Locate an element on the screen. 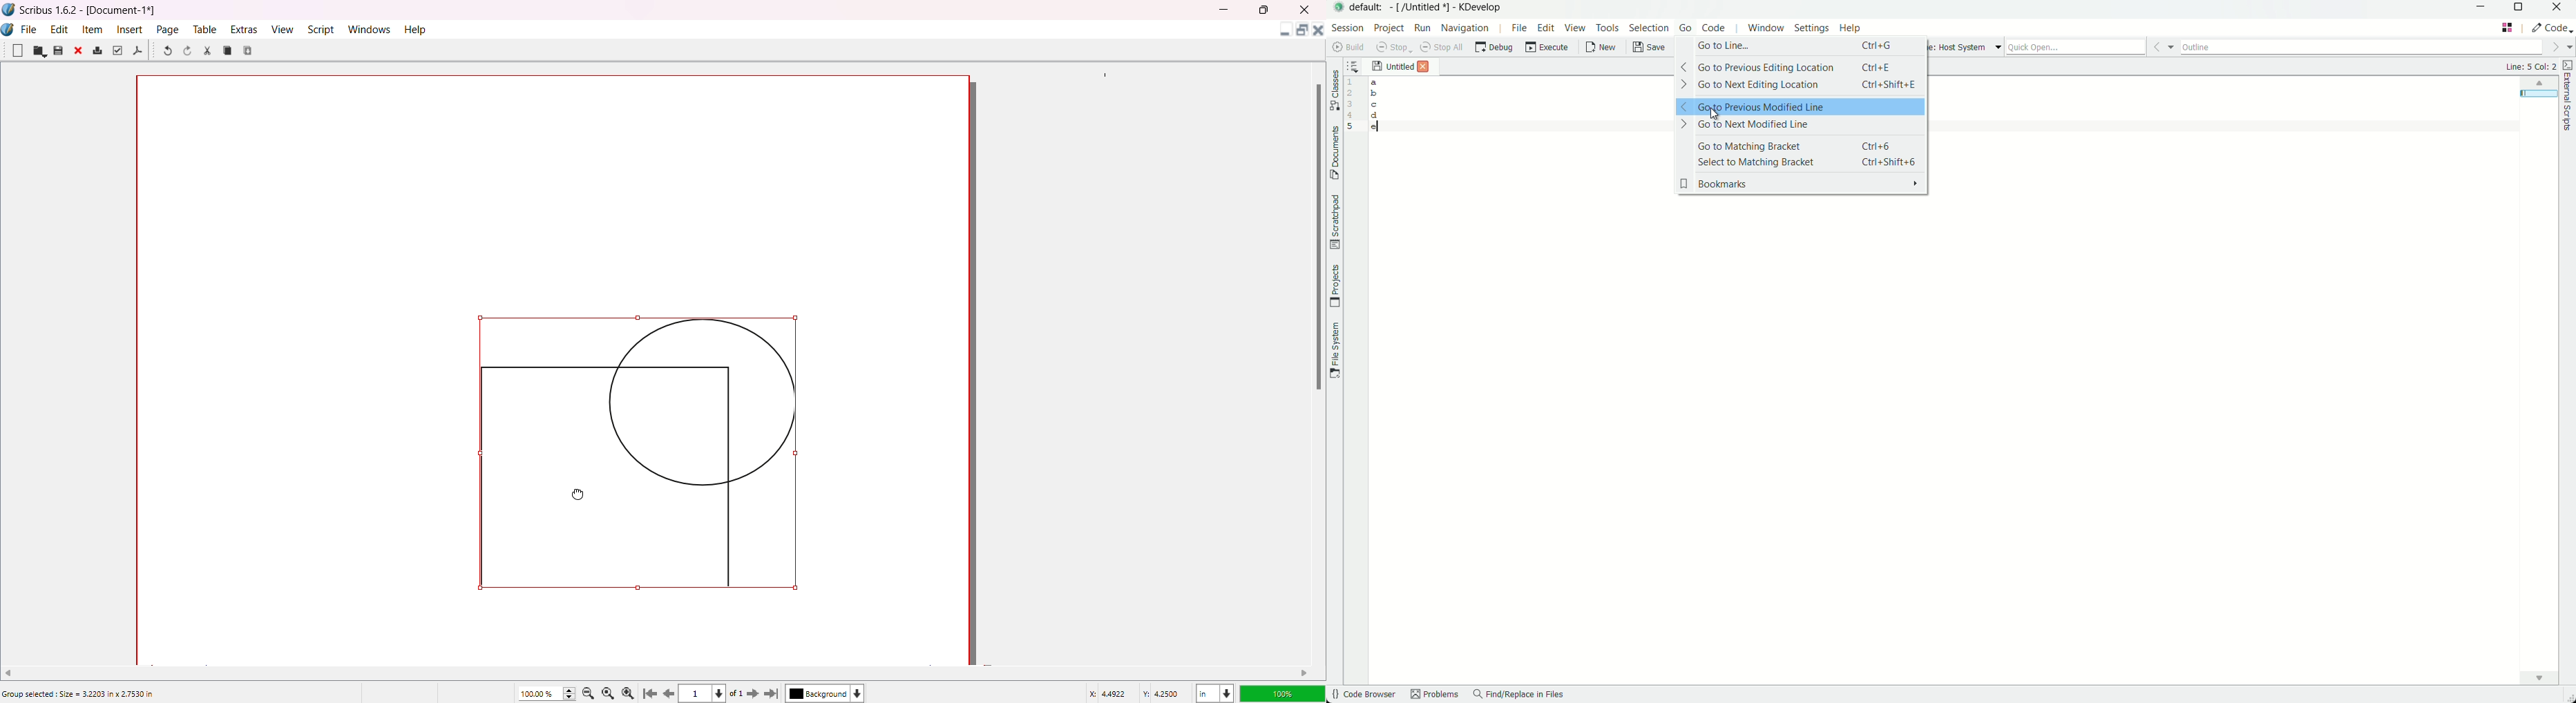  Group selected: Size = 3.2203 in x 2.7530 in is located at coordinates (80, 694).